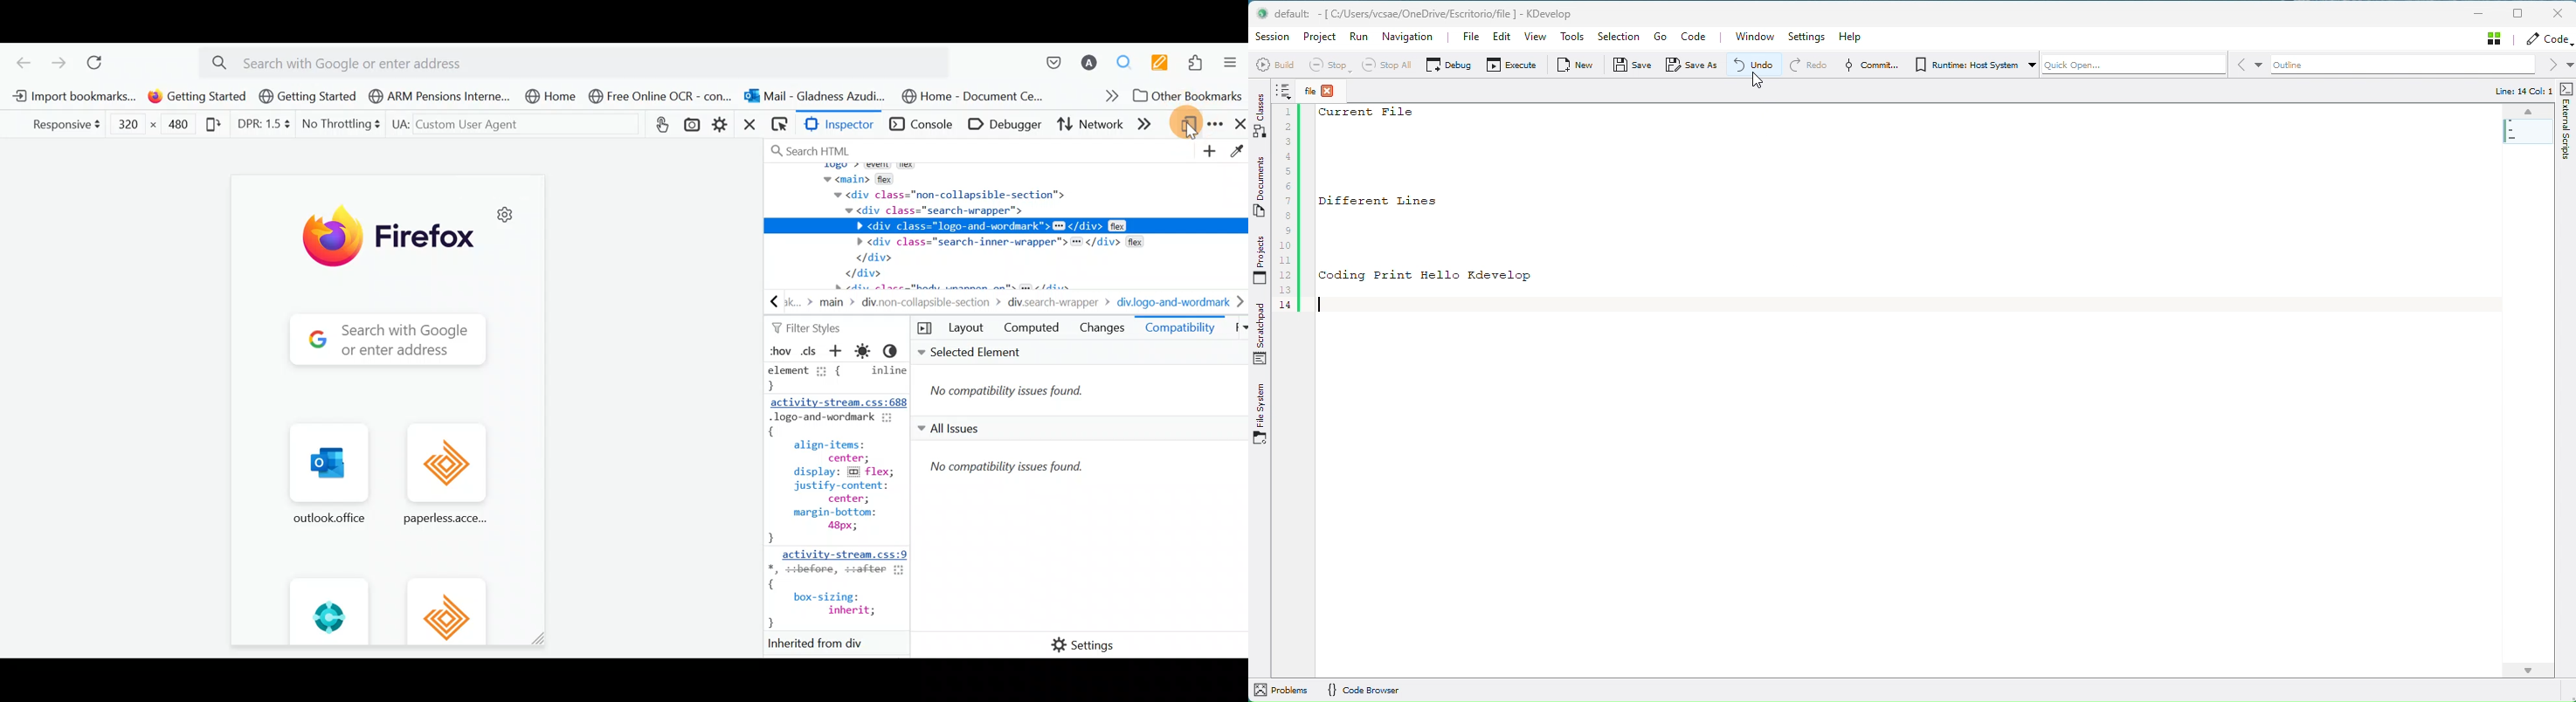 This screenshot has width=2576, height=728. Describe the element at coordinates (1002, 125) in the screenshot. I see `Debugger` at that location.